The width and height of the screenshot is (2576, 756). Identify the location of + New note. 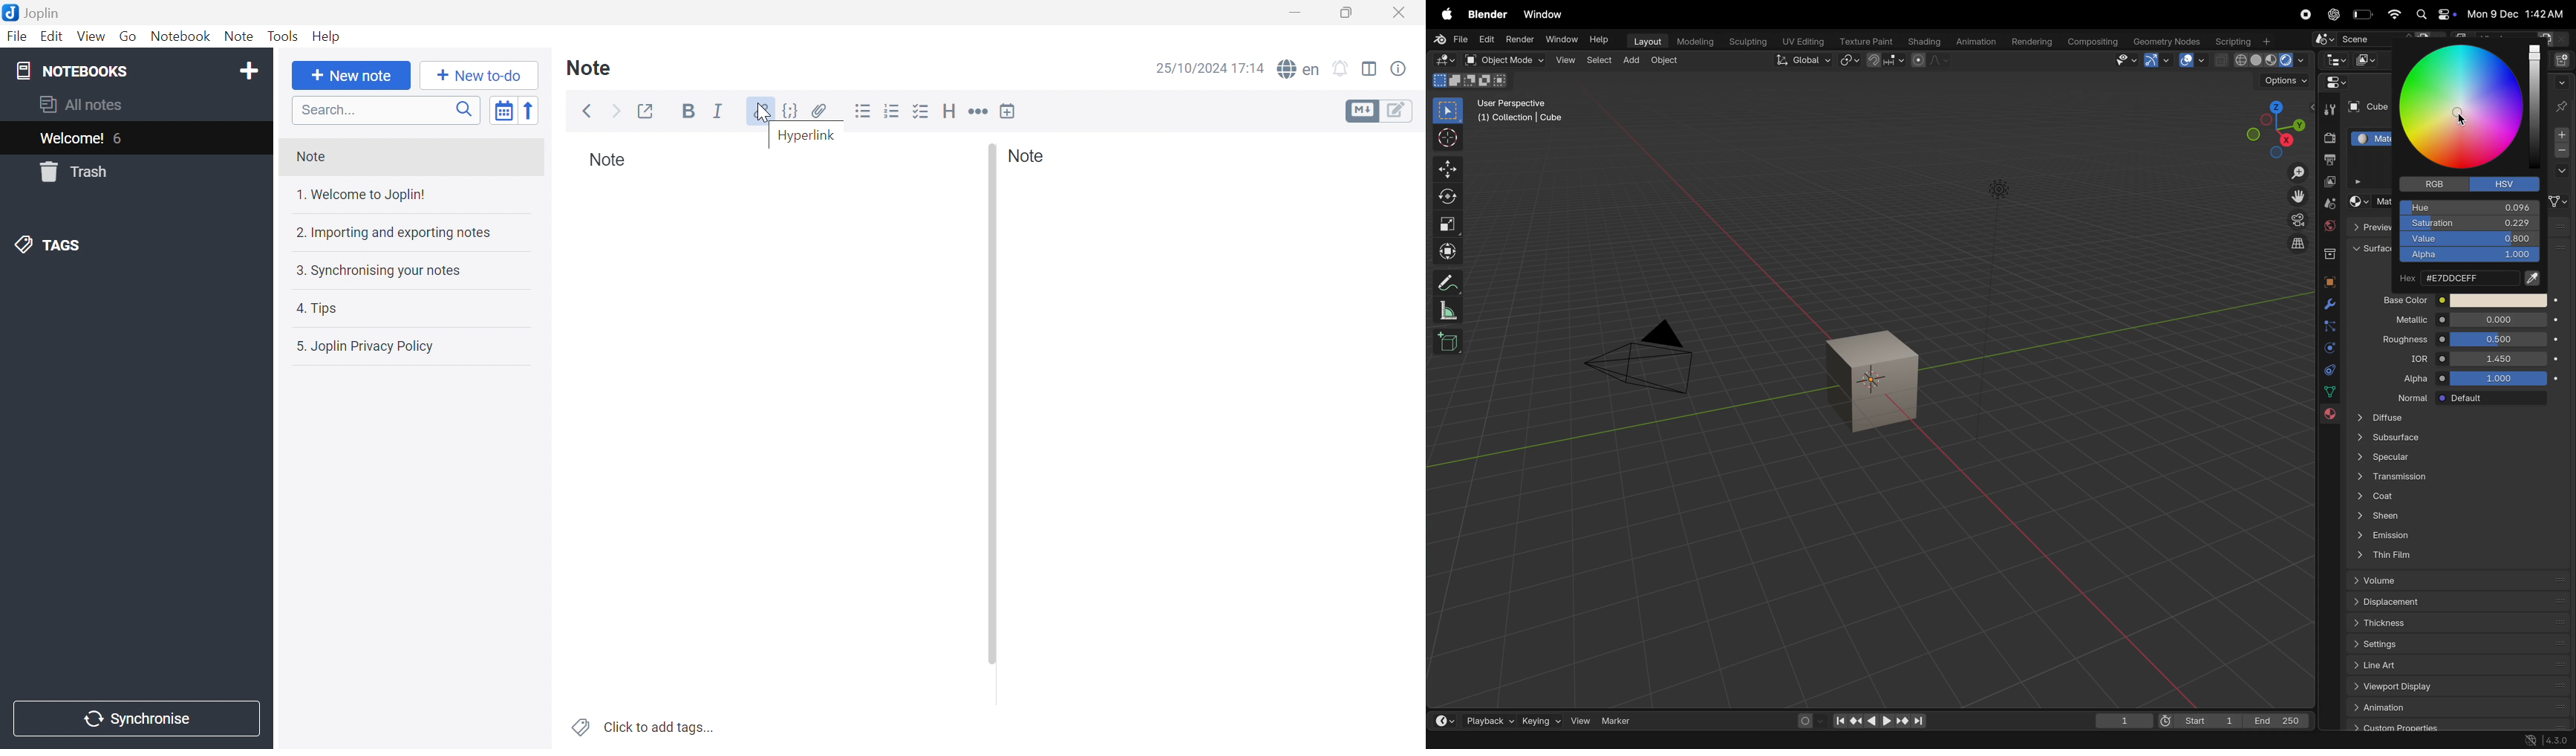
(352, 76).